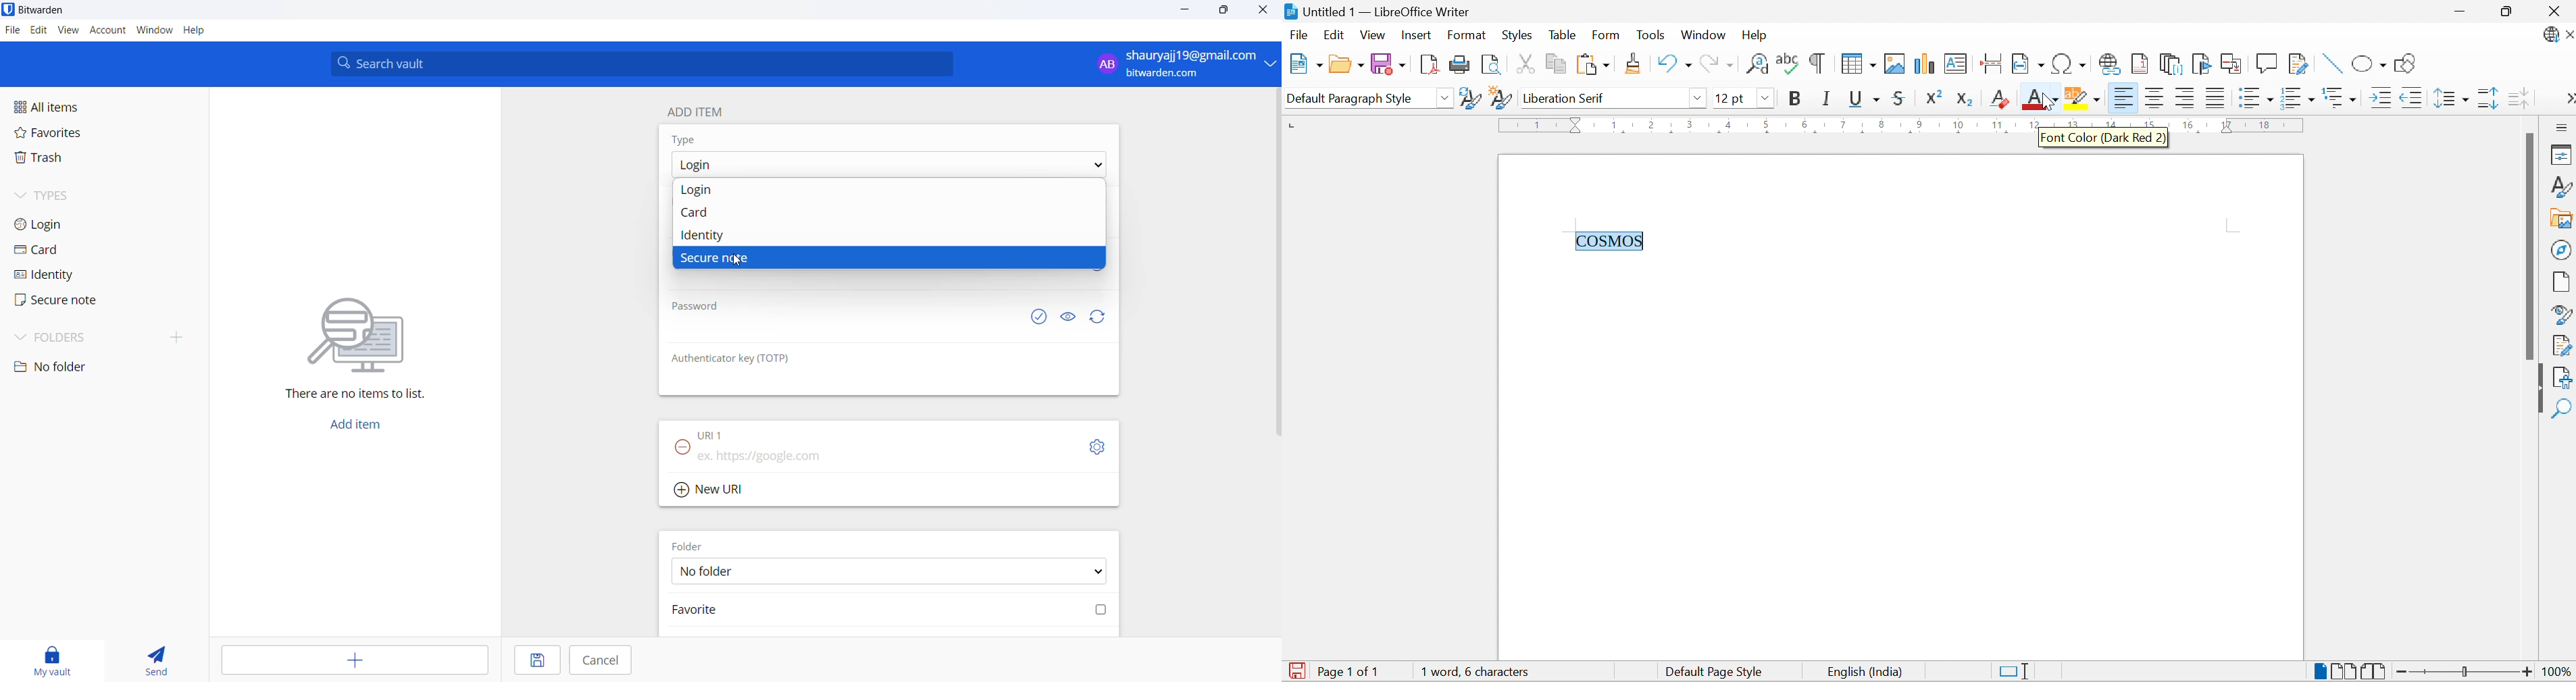  I want to click on Decrease Indent, so click(2411, 99).